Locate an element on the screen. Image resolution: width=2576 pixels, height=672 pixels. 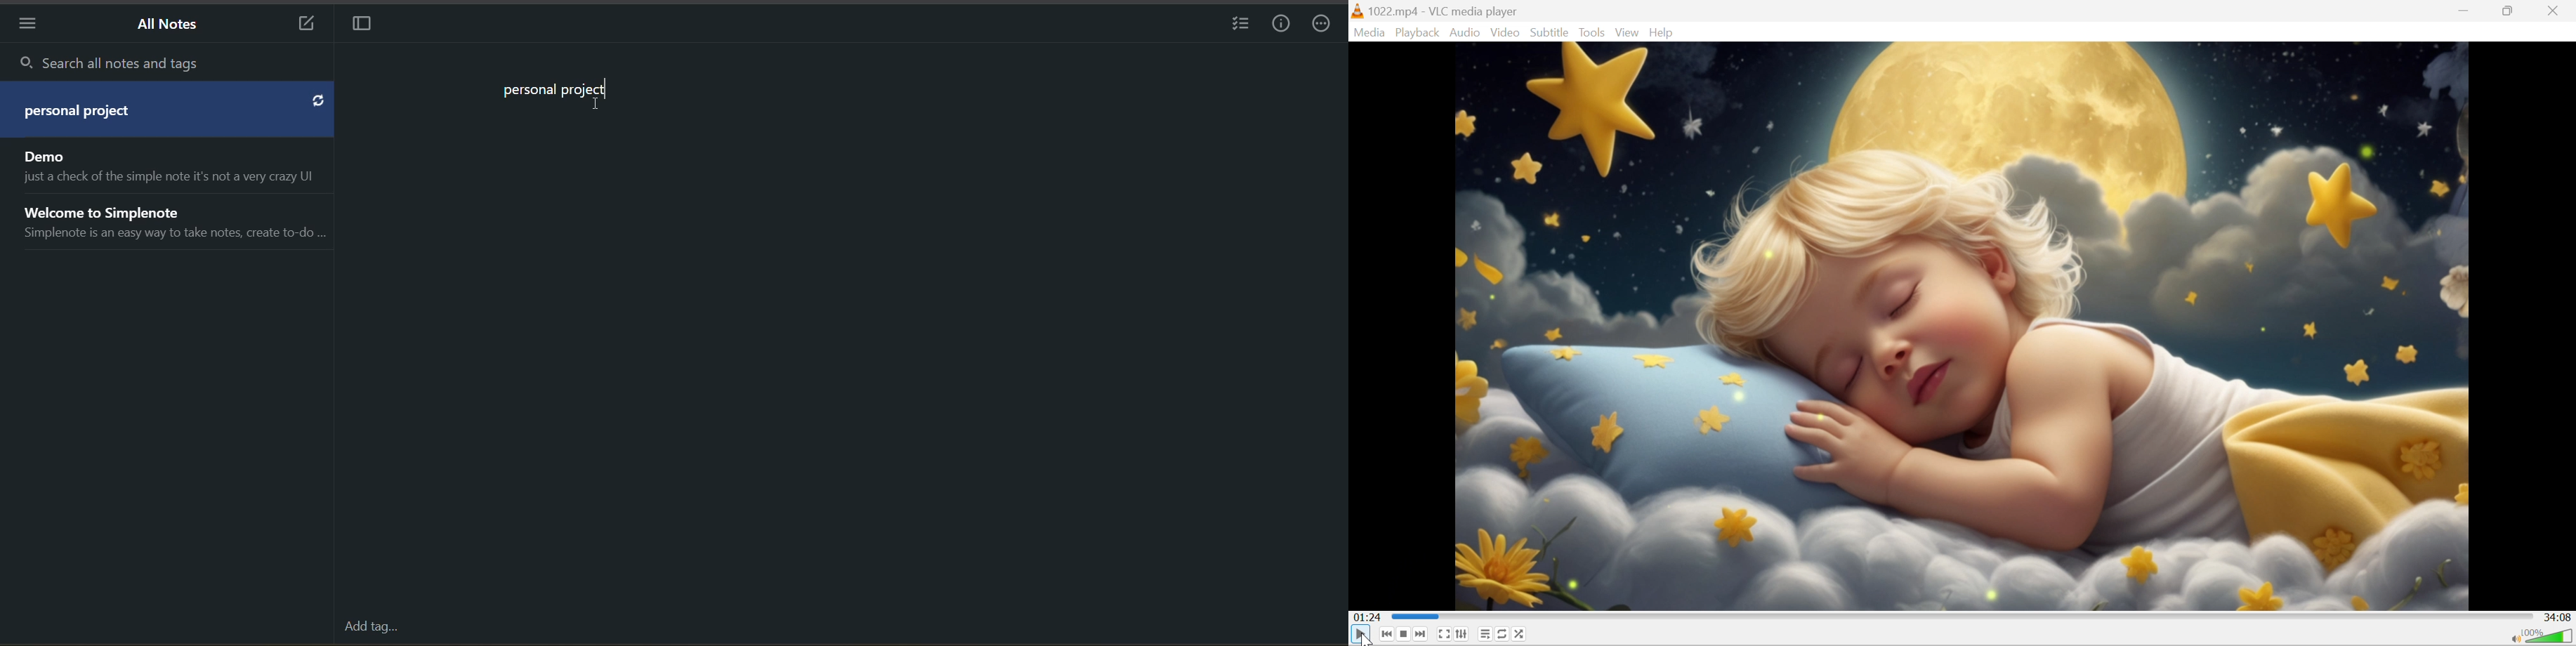
Help is located at coordinates (1663, 33).